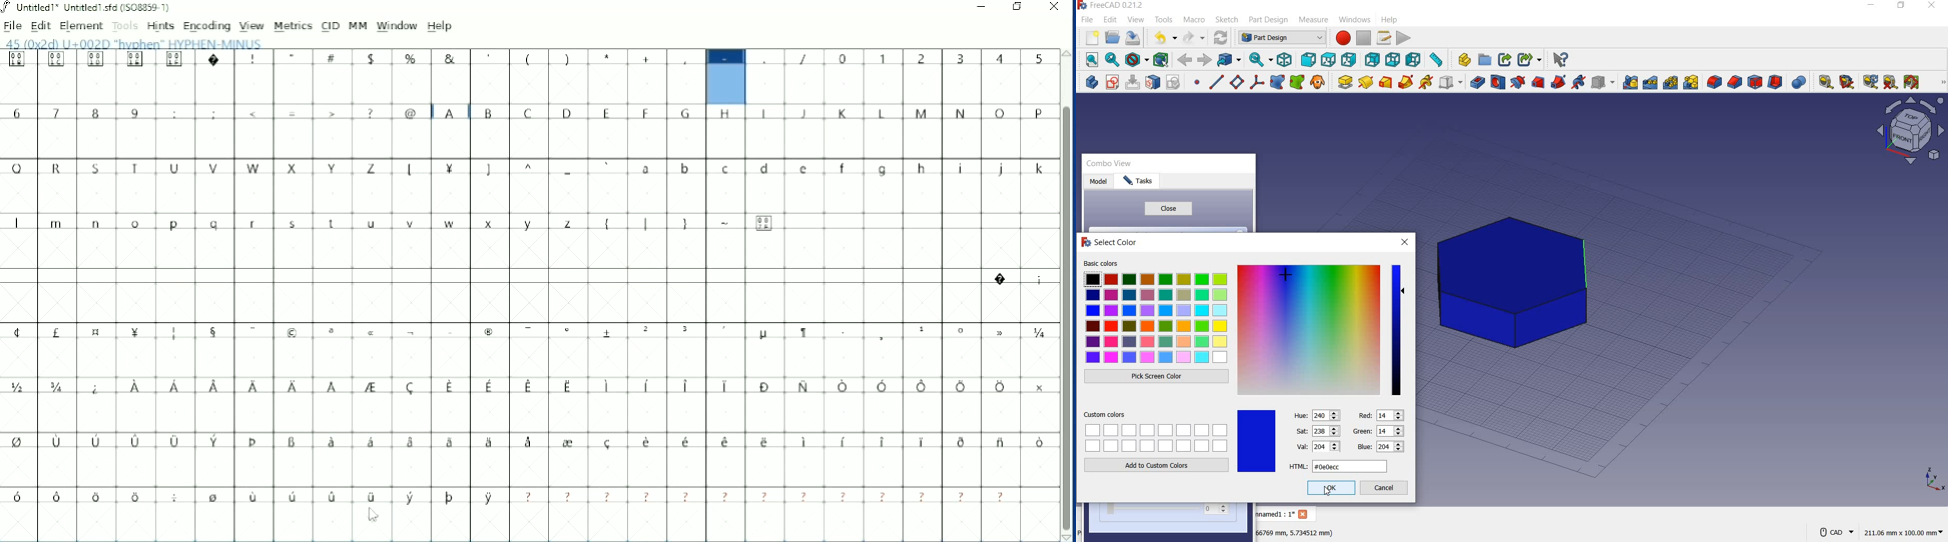 The width and height of the screenshot is (1960, 560). Describe the element at coordinates (1175, 82) in the screenshot. I see `validate sketch` at that location.